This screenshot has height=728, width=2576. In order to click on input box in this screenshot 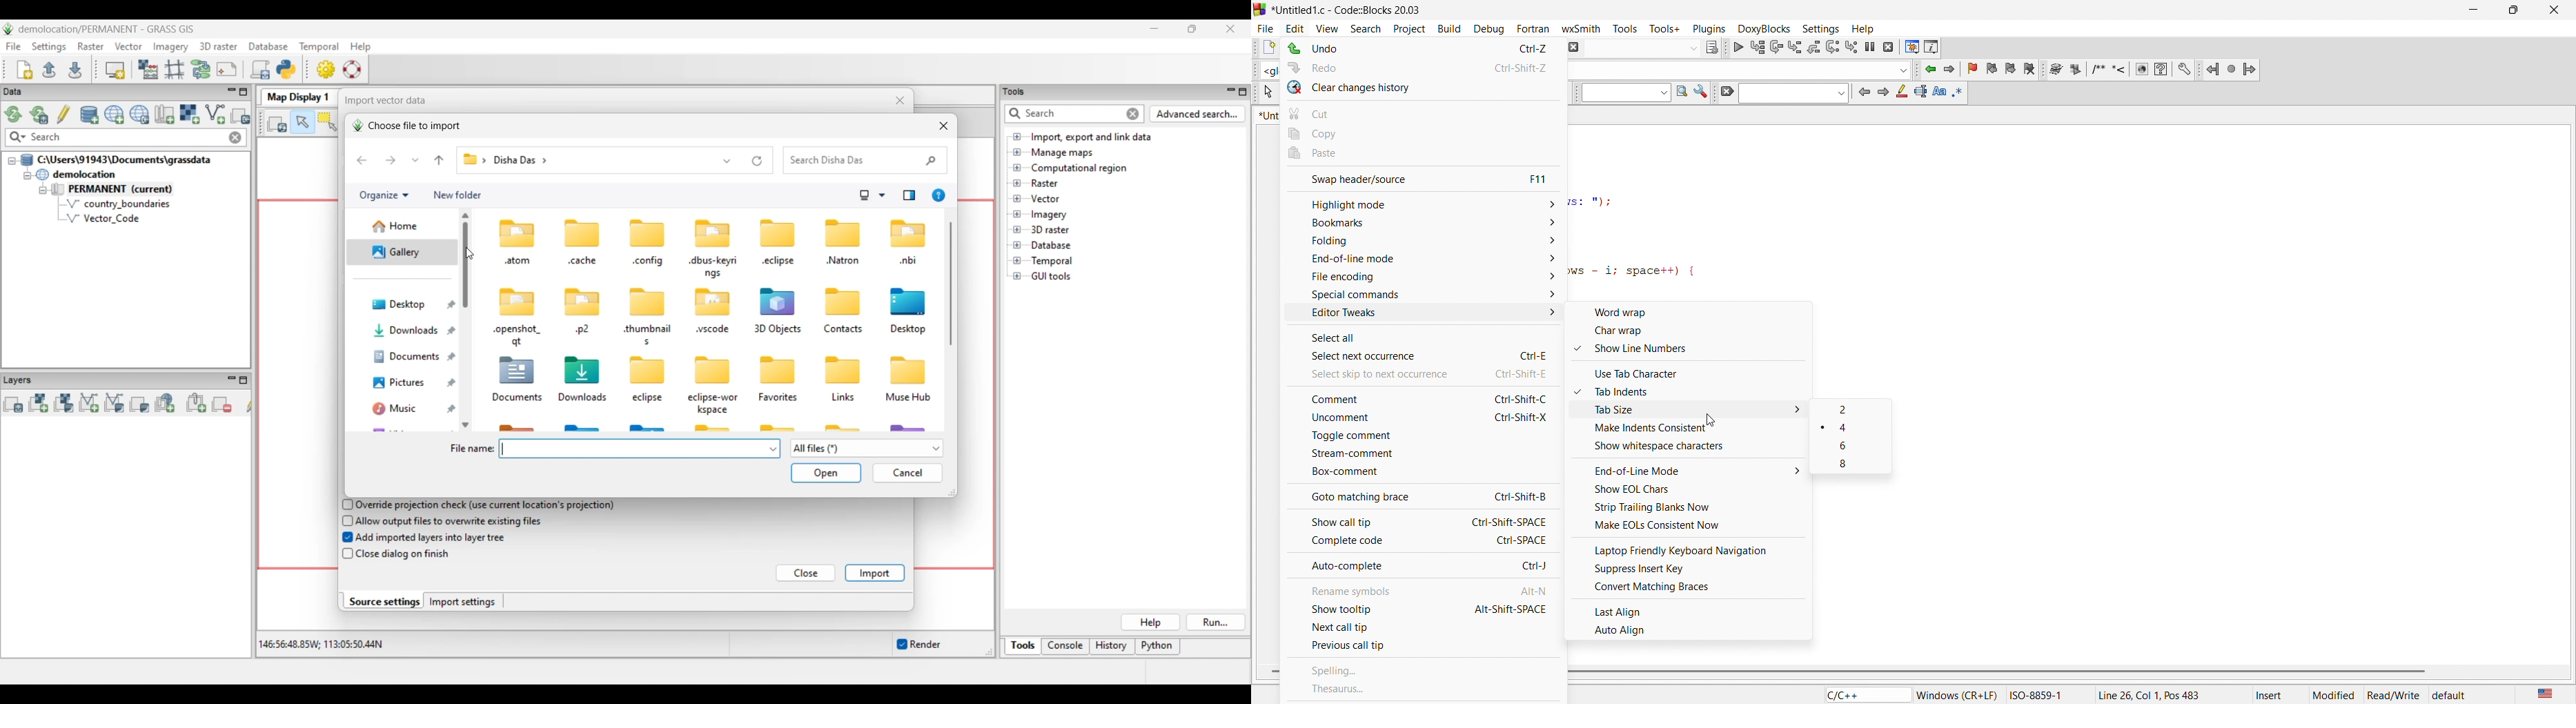, I will do `click(1621, 95)`.